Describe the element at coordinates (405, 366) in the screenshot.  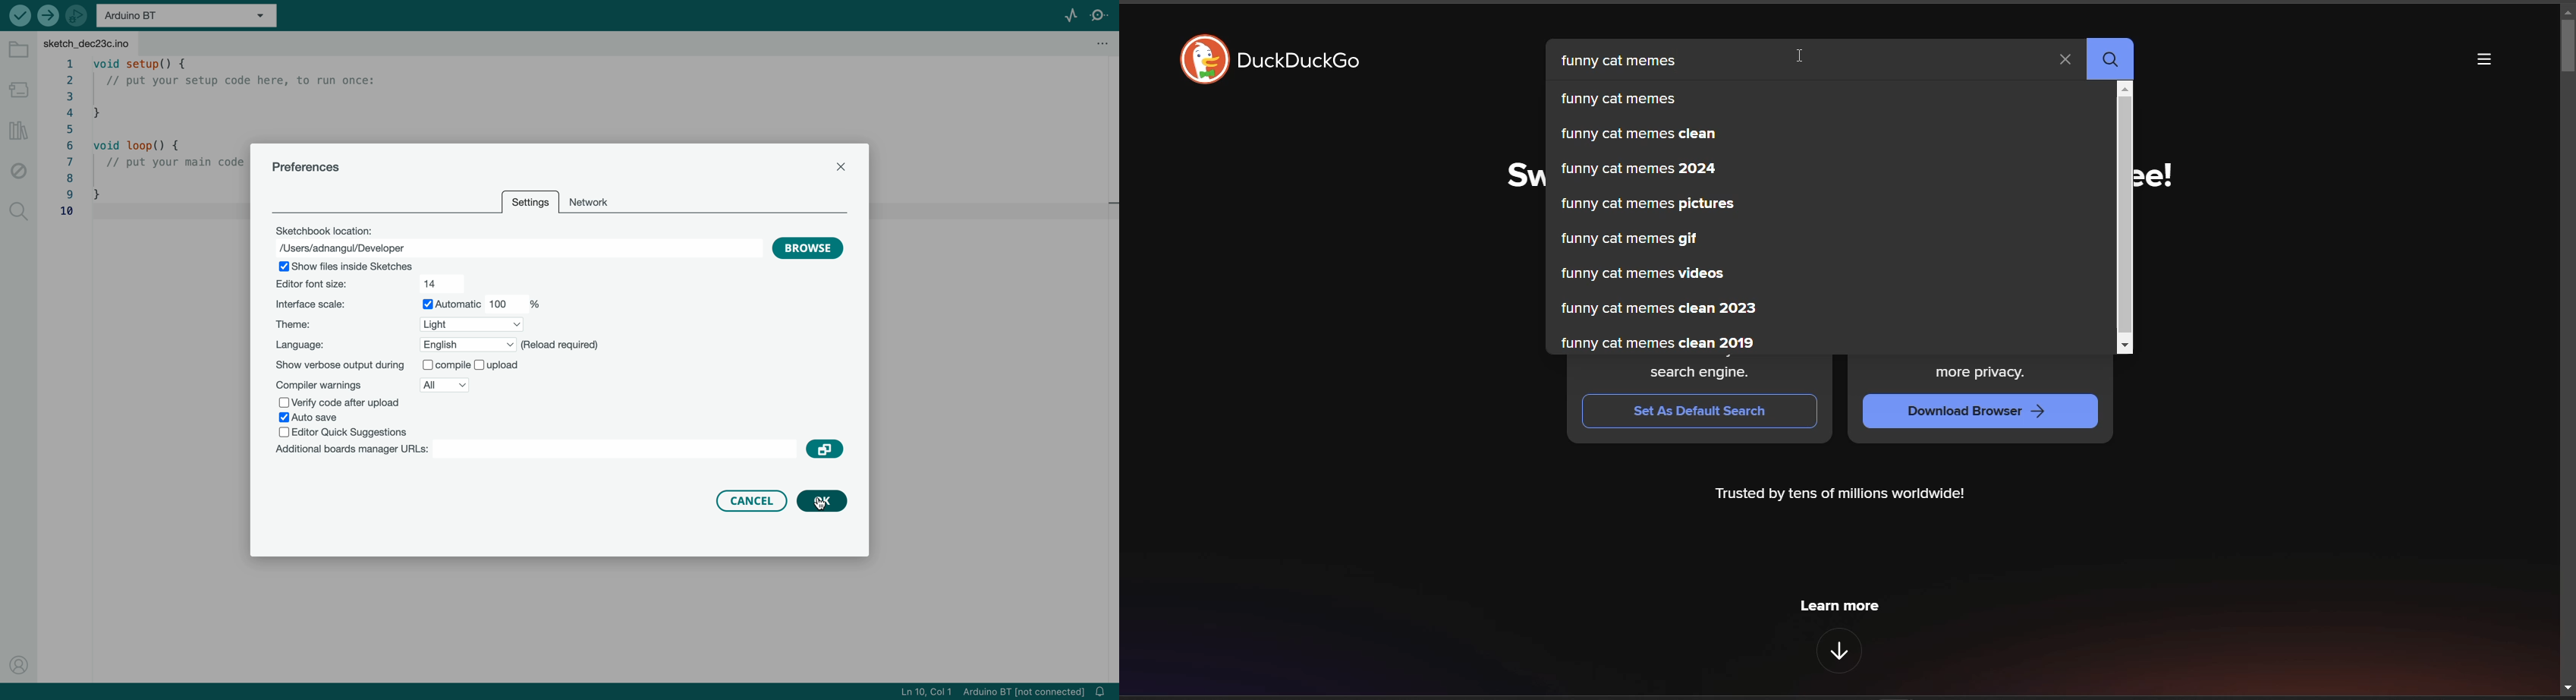
I see `show output` at that location.